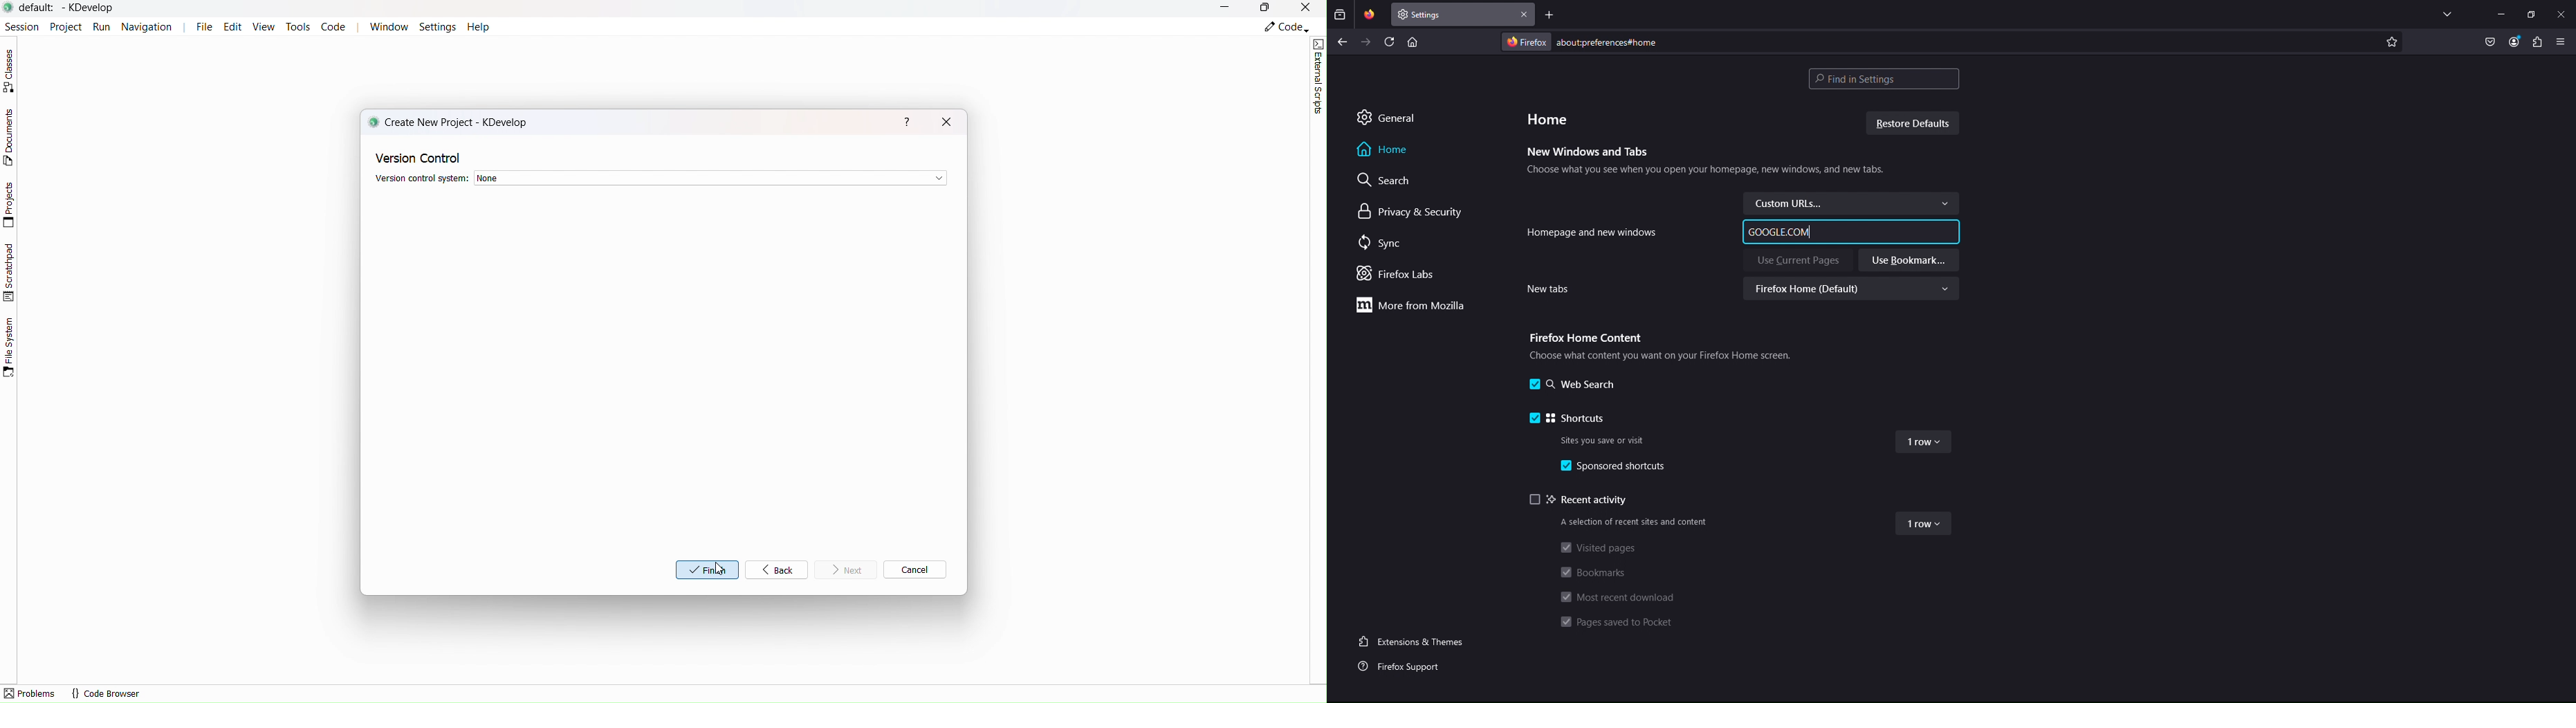 This screenshot has width=2576, height=728. I want to click on Close, so click(1525, 14).